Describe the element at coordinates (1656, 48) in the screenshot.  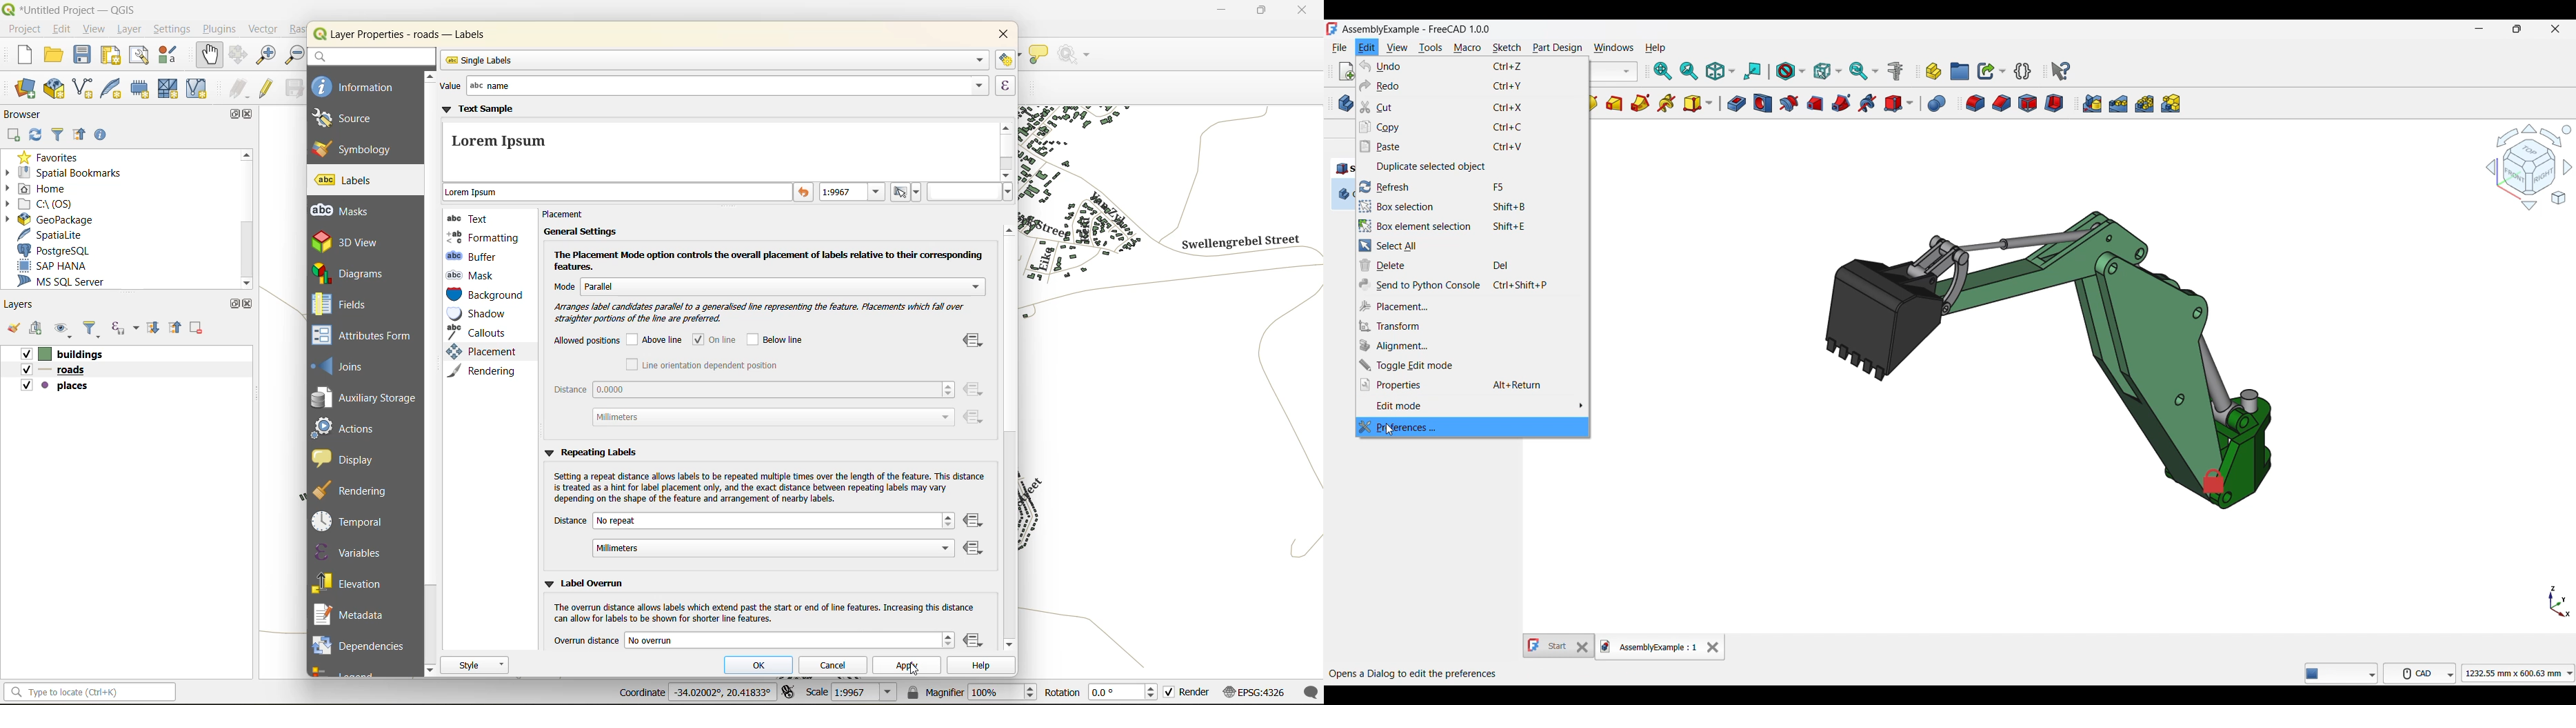
I see `Help menu` at that location.